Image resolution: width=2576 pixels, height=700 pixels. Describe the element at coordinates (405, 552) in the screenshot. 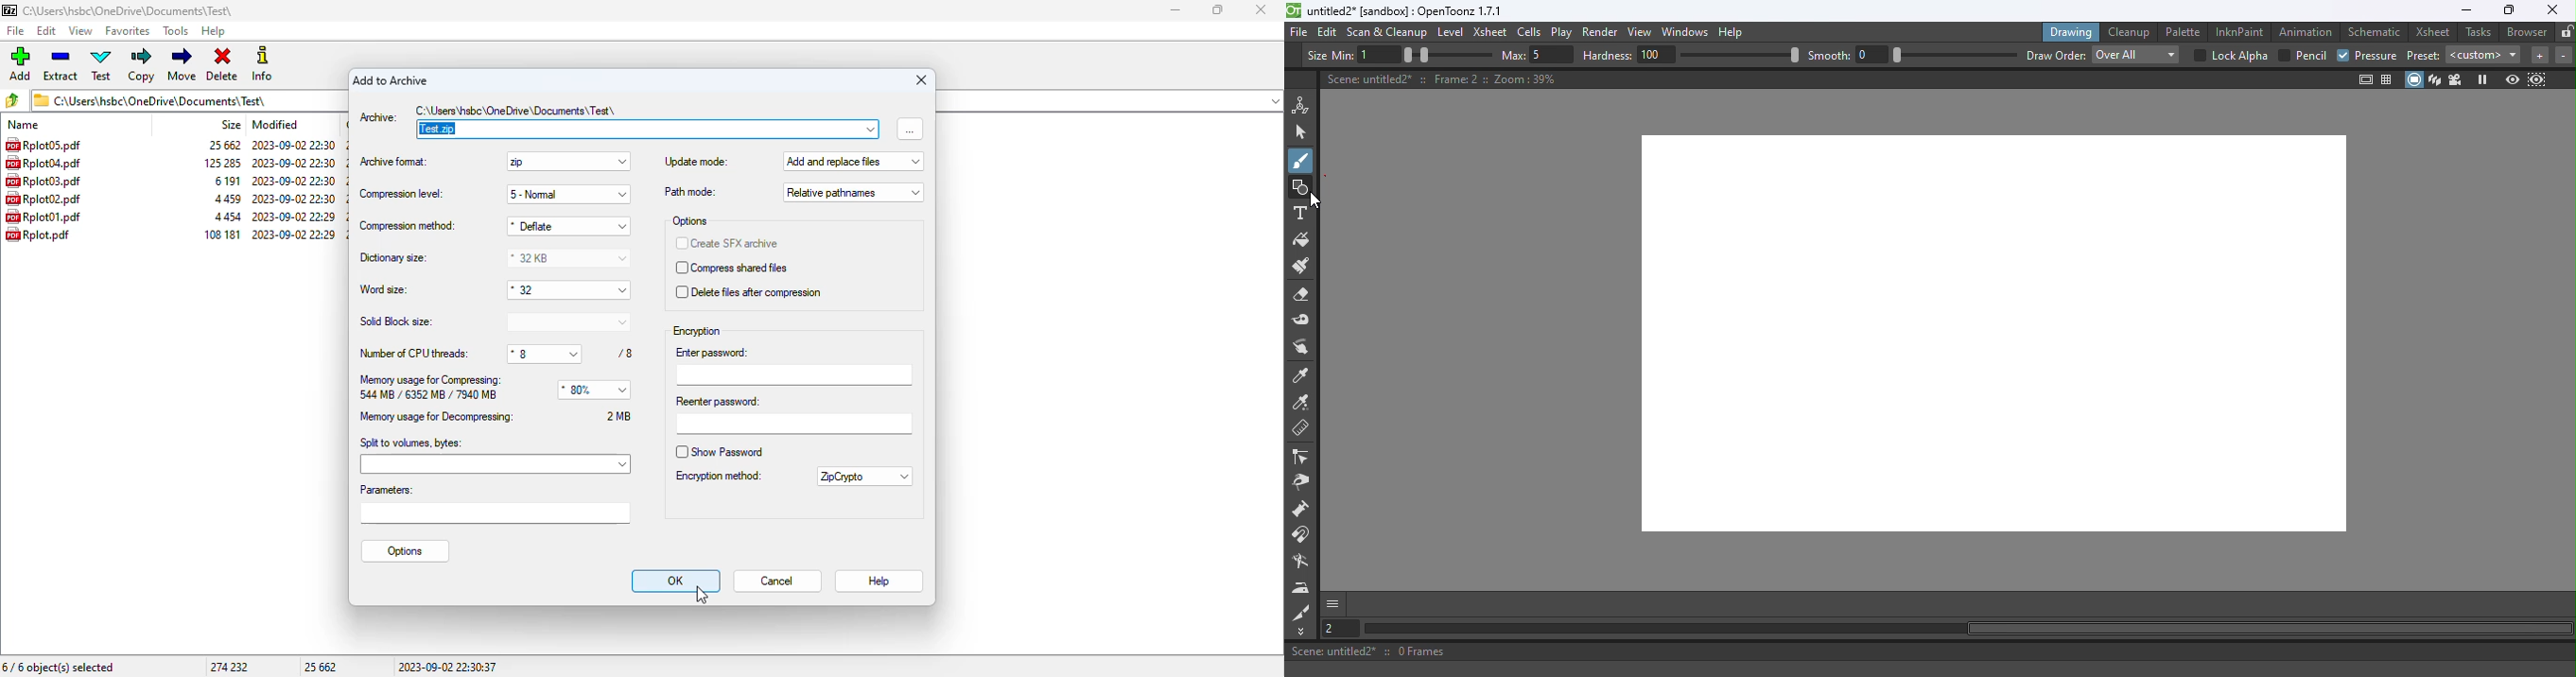

I see `options` at that location.